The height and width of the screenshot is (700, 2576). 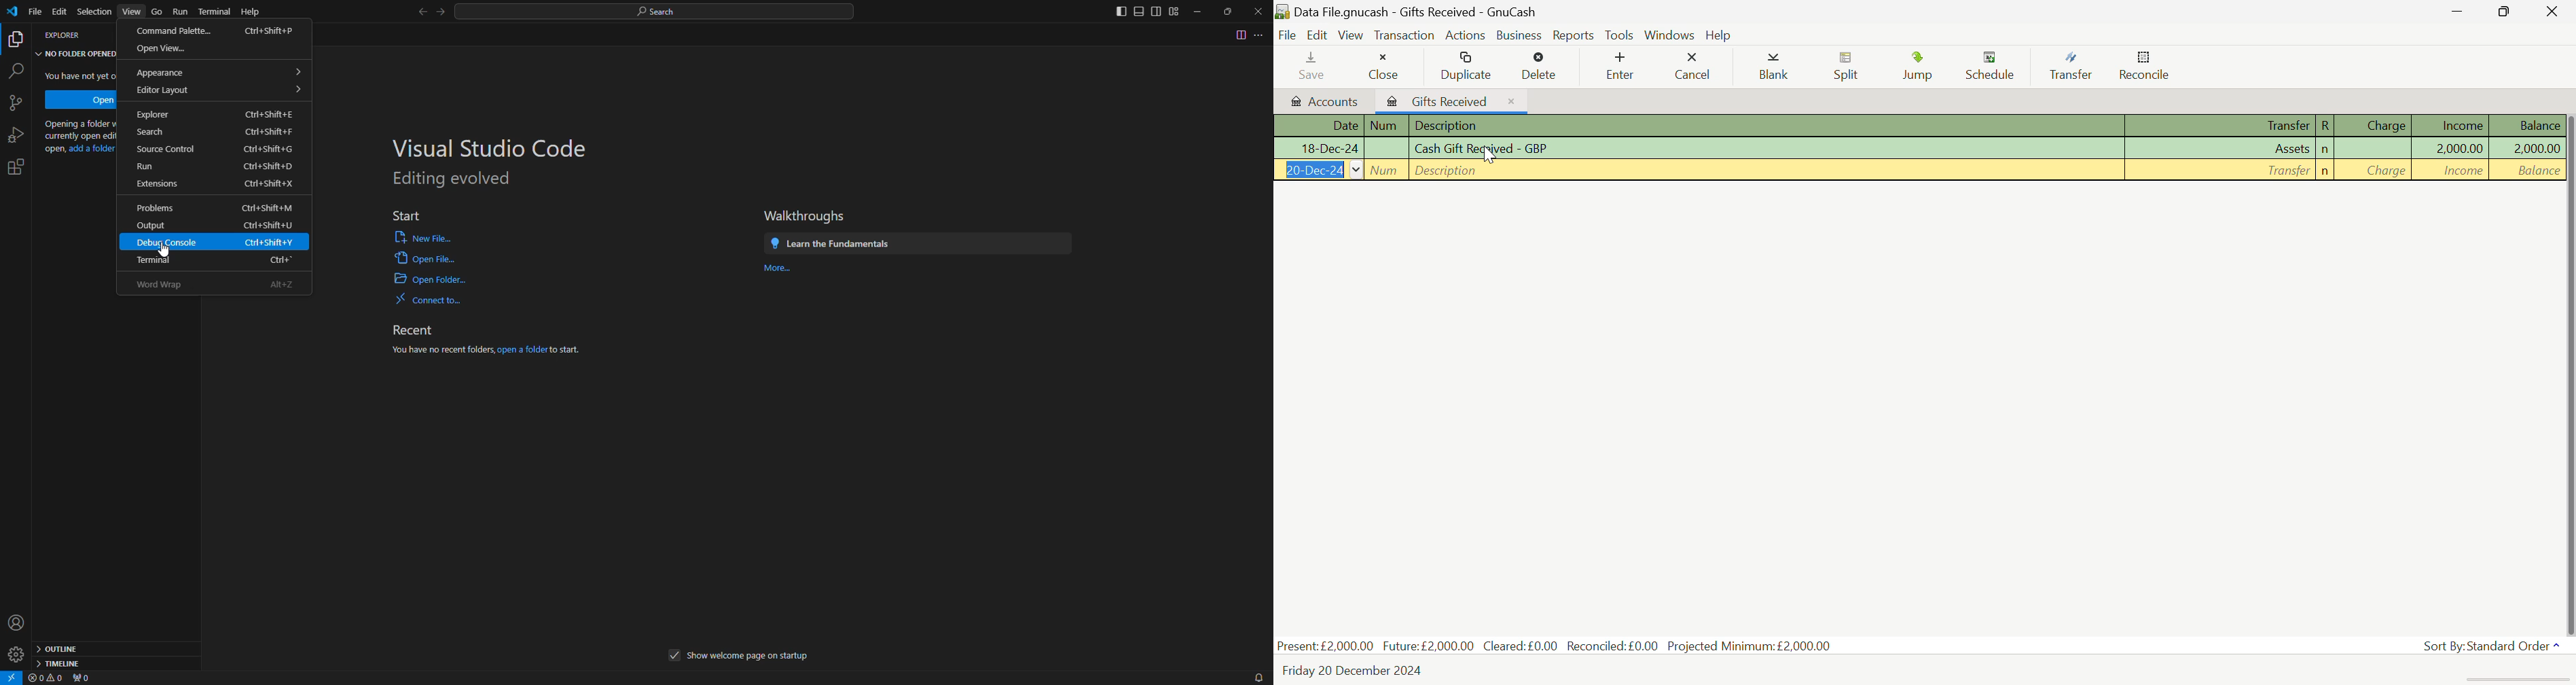 What do you see at coordinates (92, 11) in the screenshot?
I see `Selection` at bounding box center [92, 11].